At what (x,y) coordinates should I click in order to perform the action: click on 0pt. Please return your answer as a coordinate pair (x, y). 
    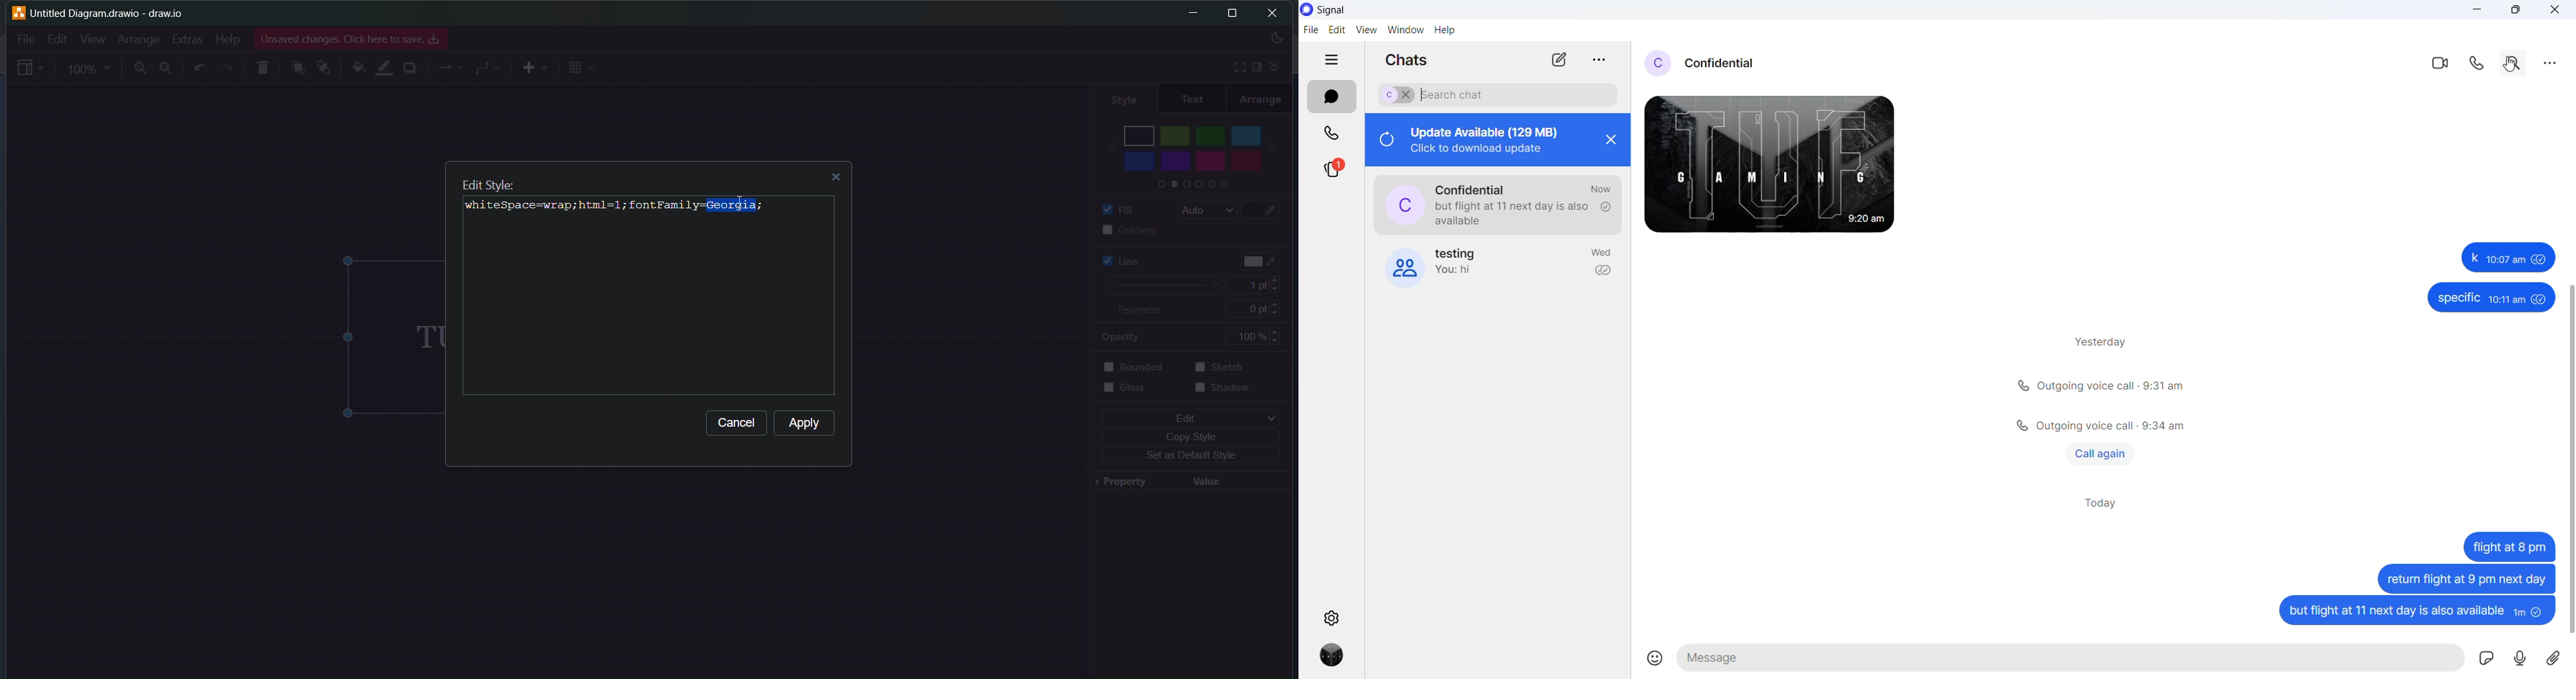
    Looking at the image, I should click on (1263, 308).